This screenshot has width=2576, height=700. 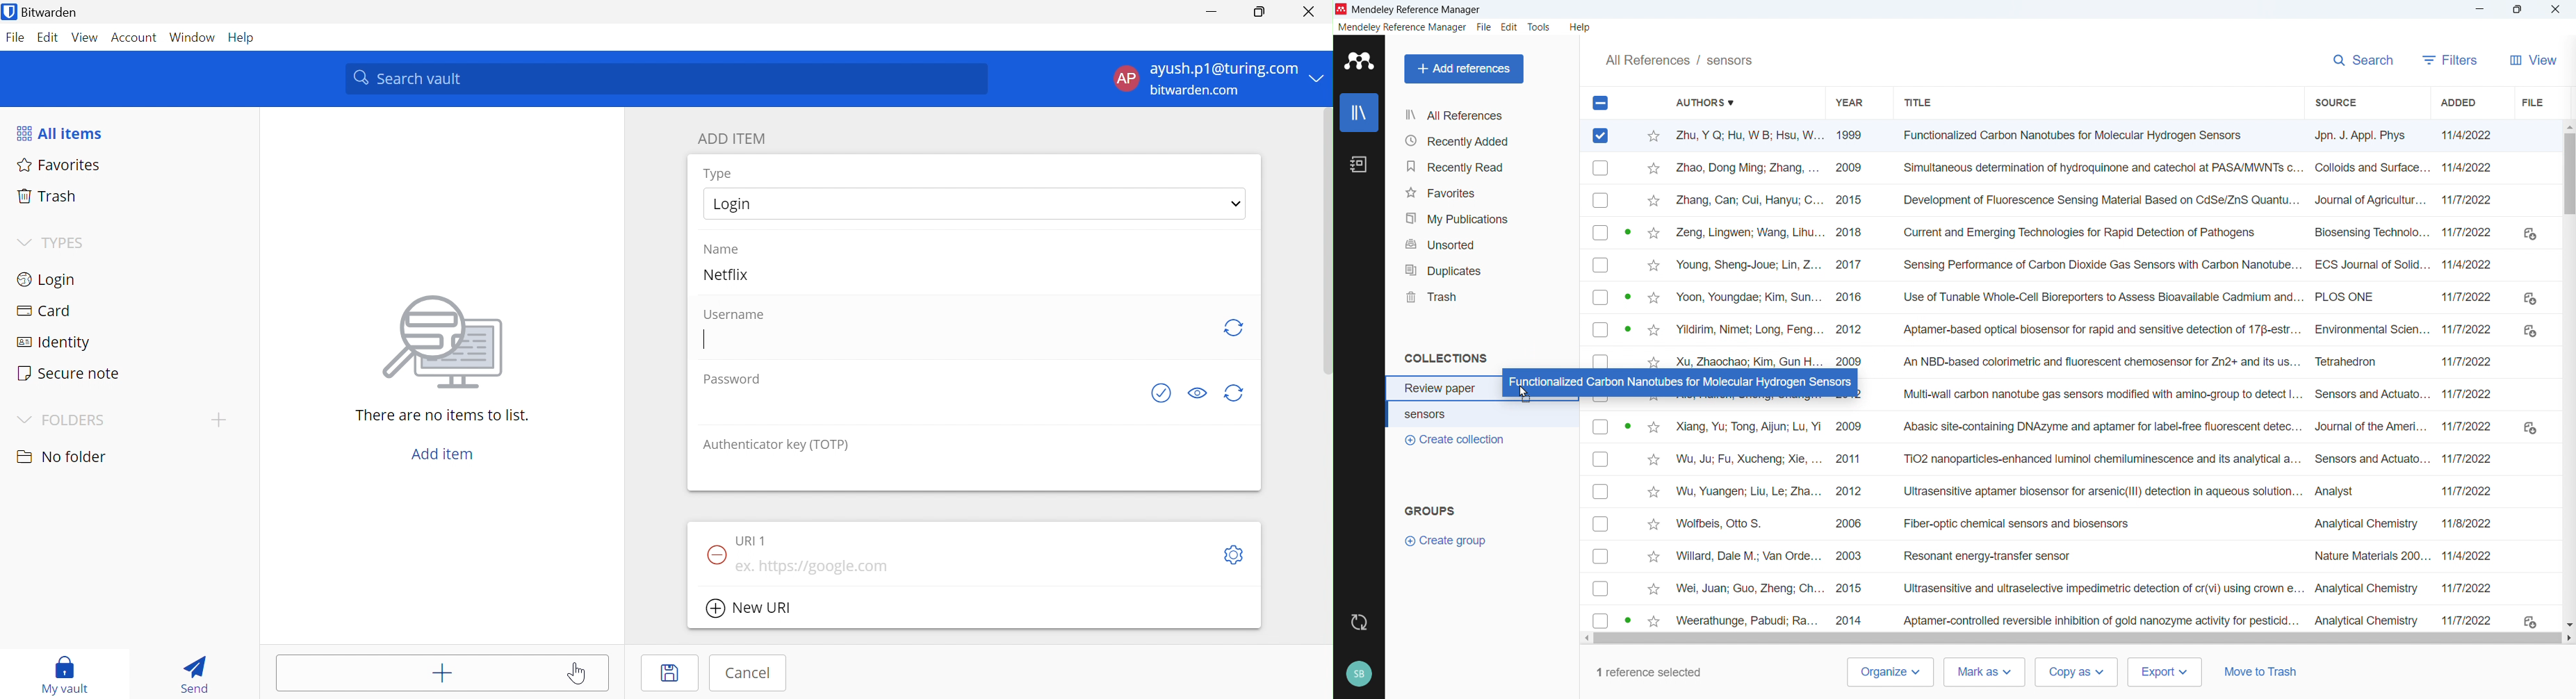 What do you see at coordinates (1627, 619) in the screenshot?
I see `PDF available` at bounding box center [1627, 619].